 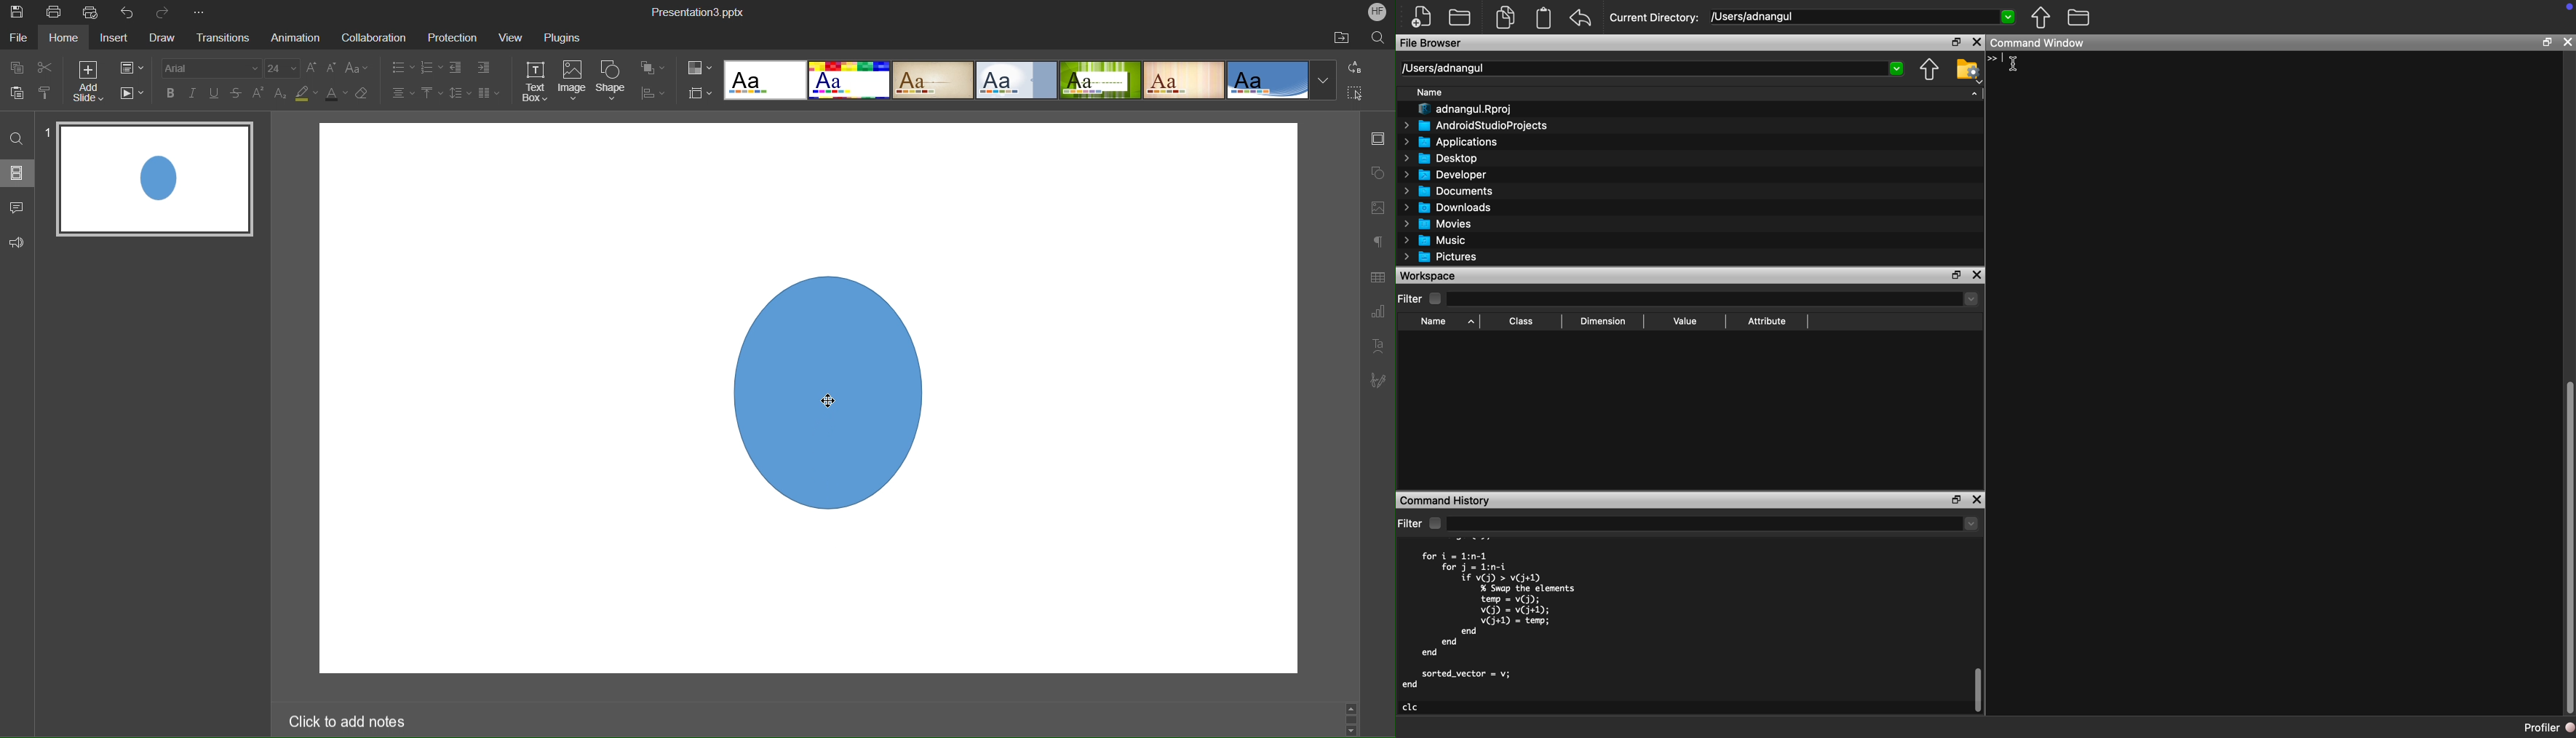 I want to click on Profiler, so click(x=2550, y=727).